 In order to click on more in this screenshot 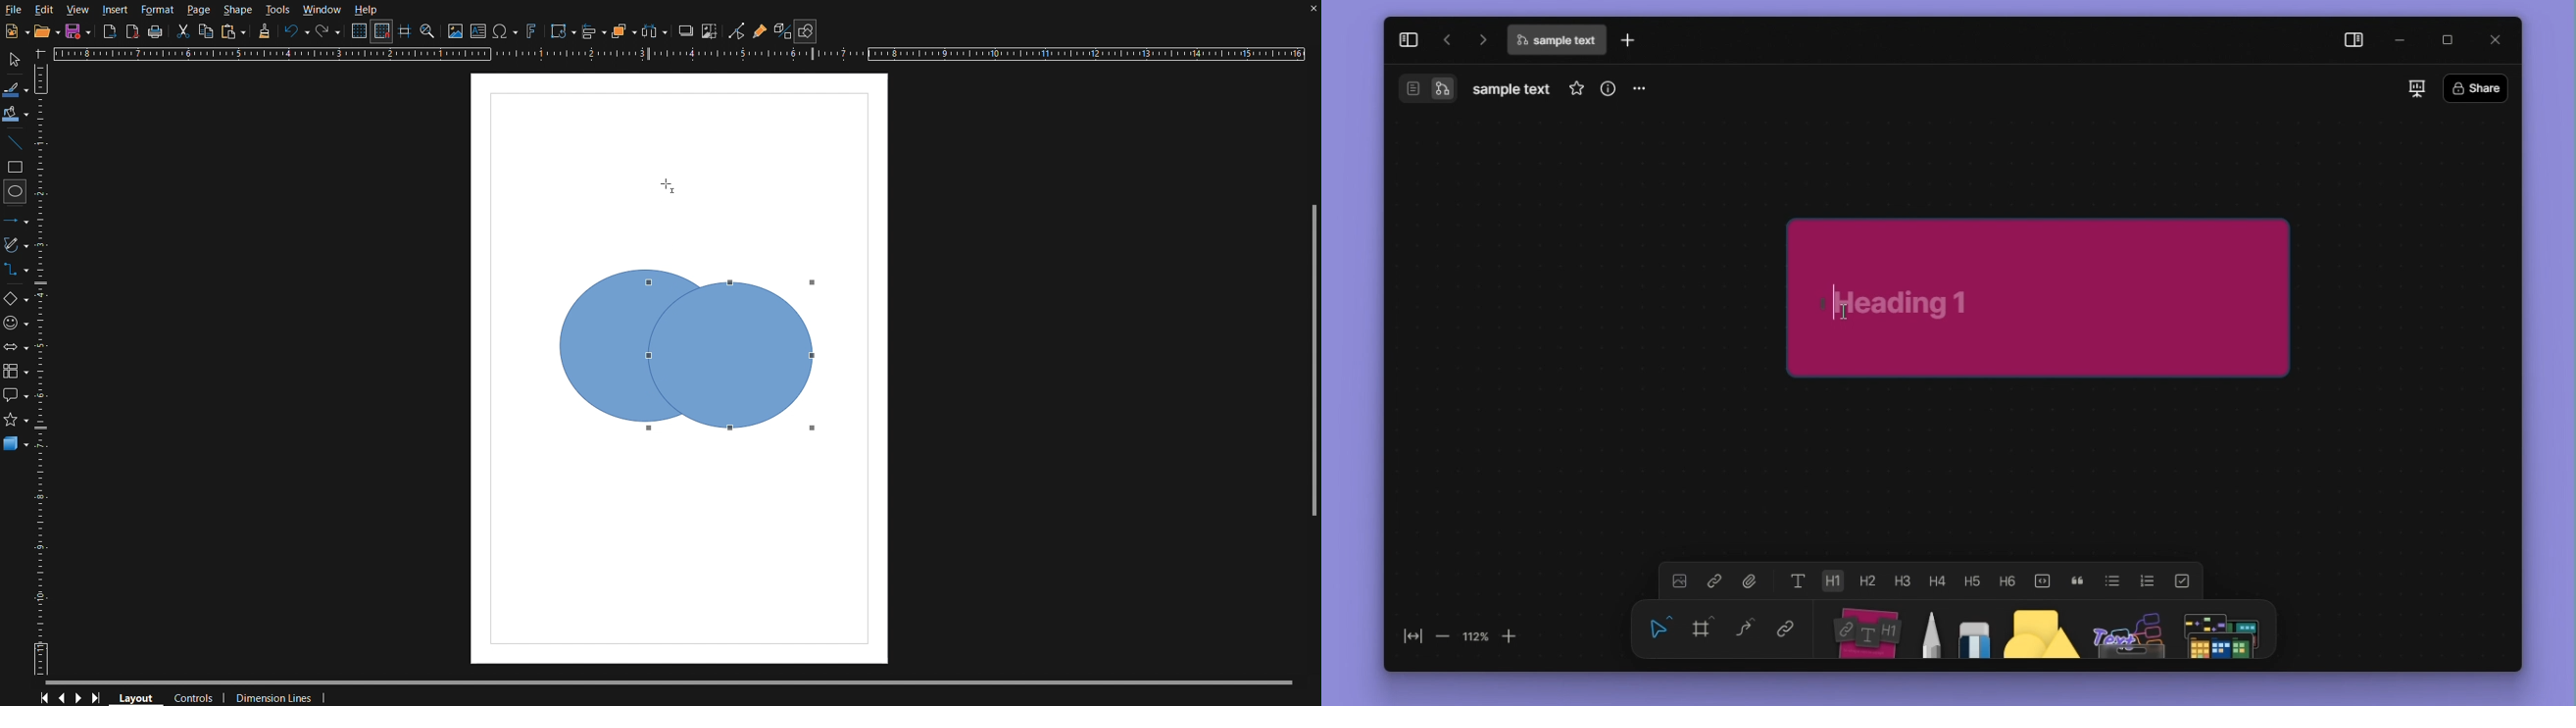, I will do `click(1637, 90)`.